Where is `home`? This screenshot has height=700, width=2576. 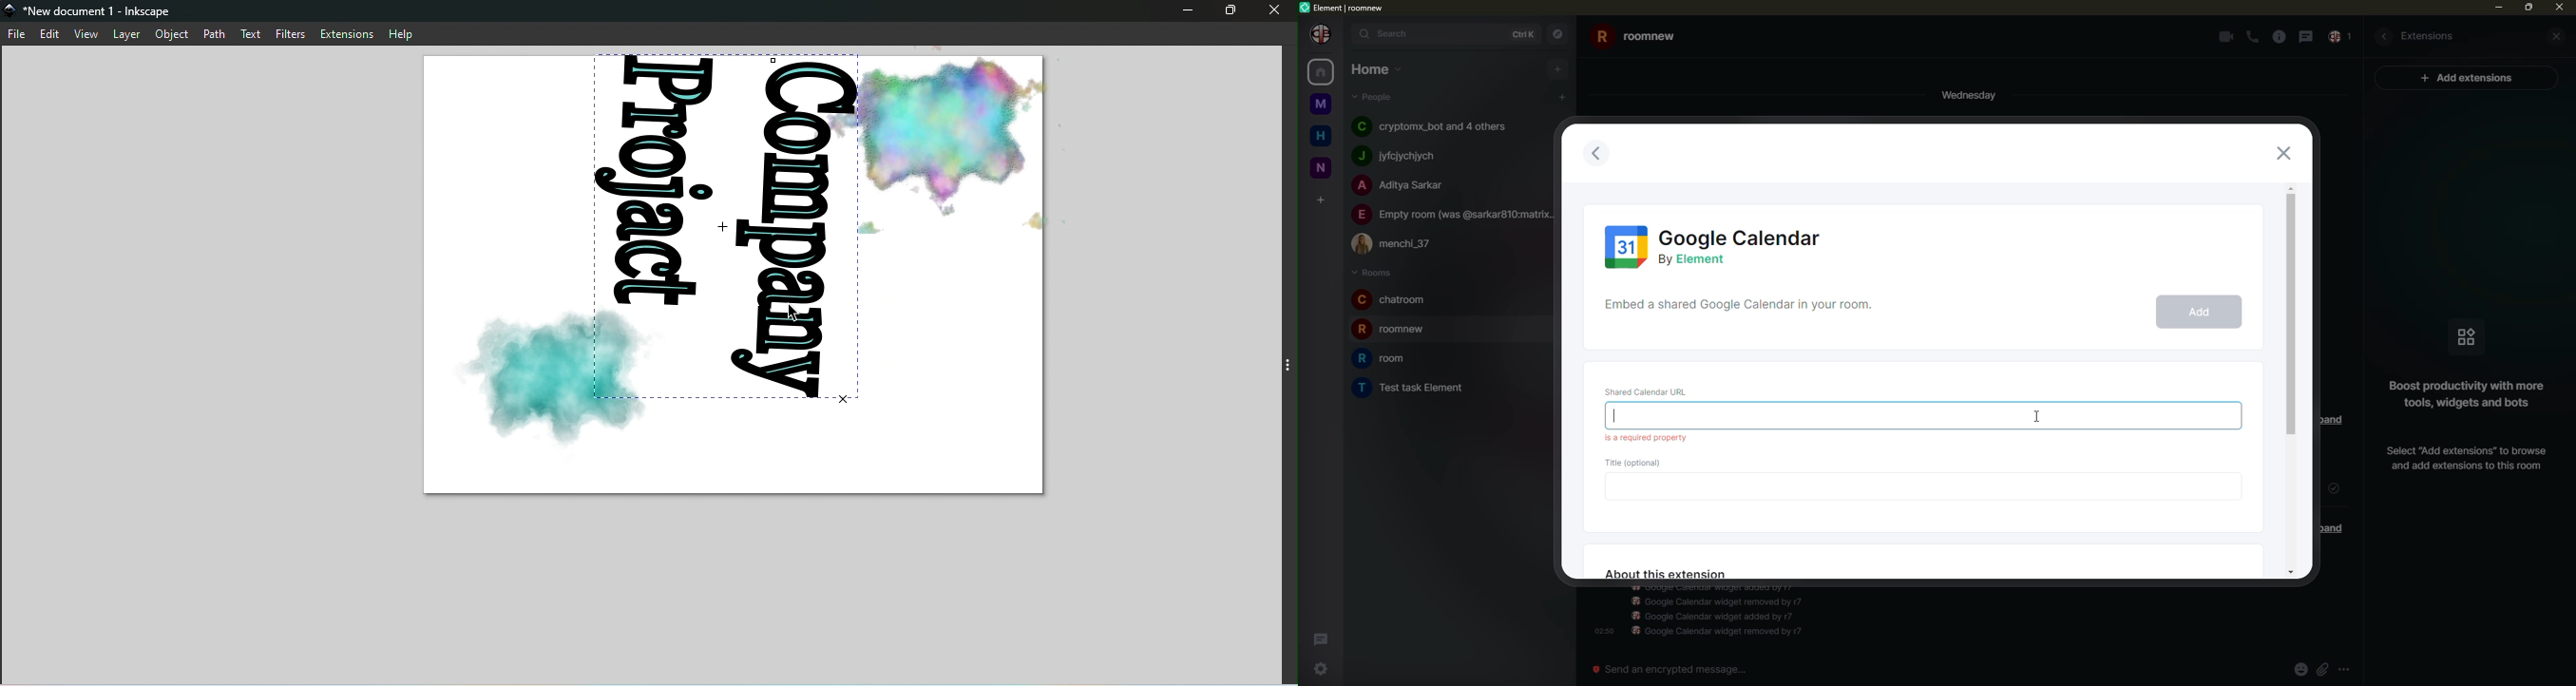 home is located at coordinates (1322, 136).